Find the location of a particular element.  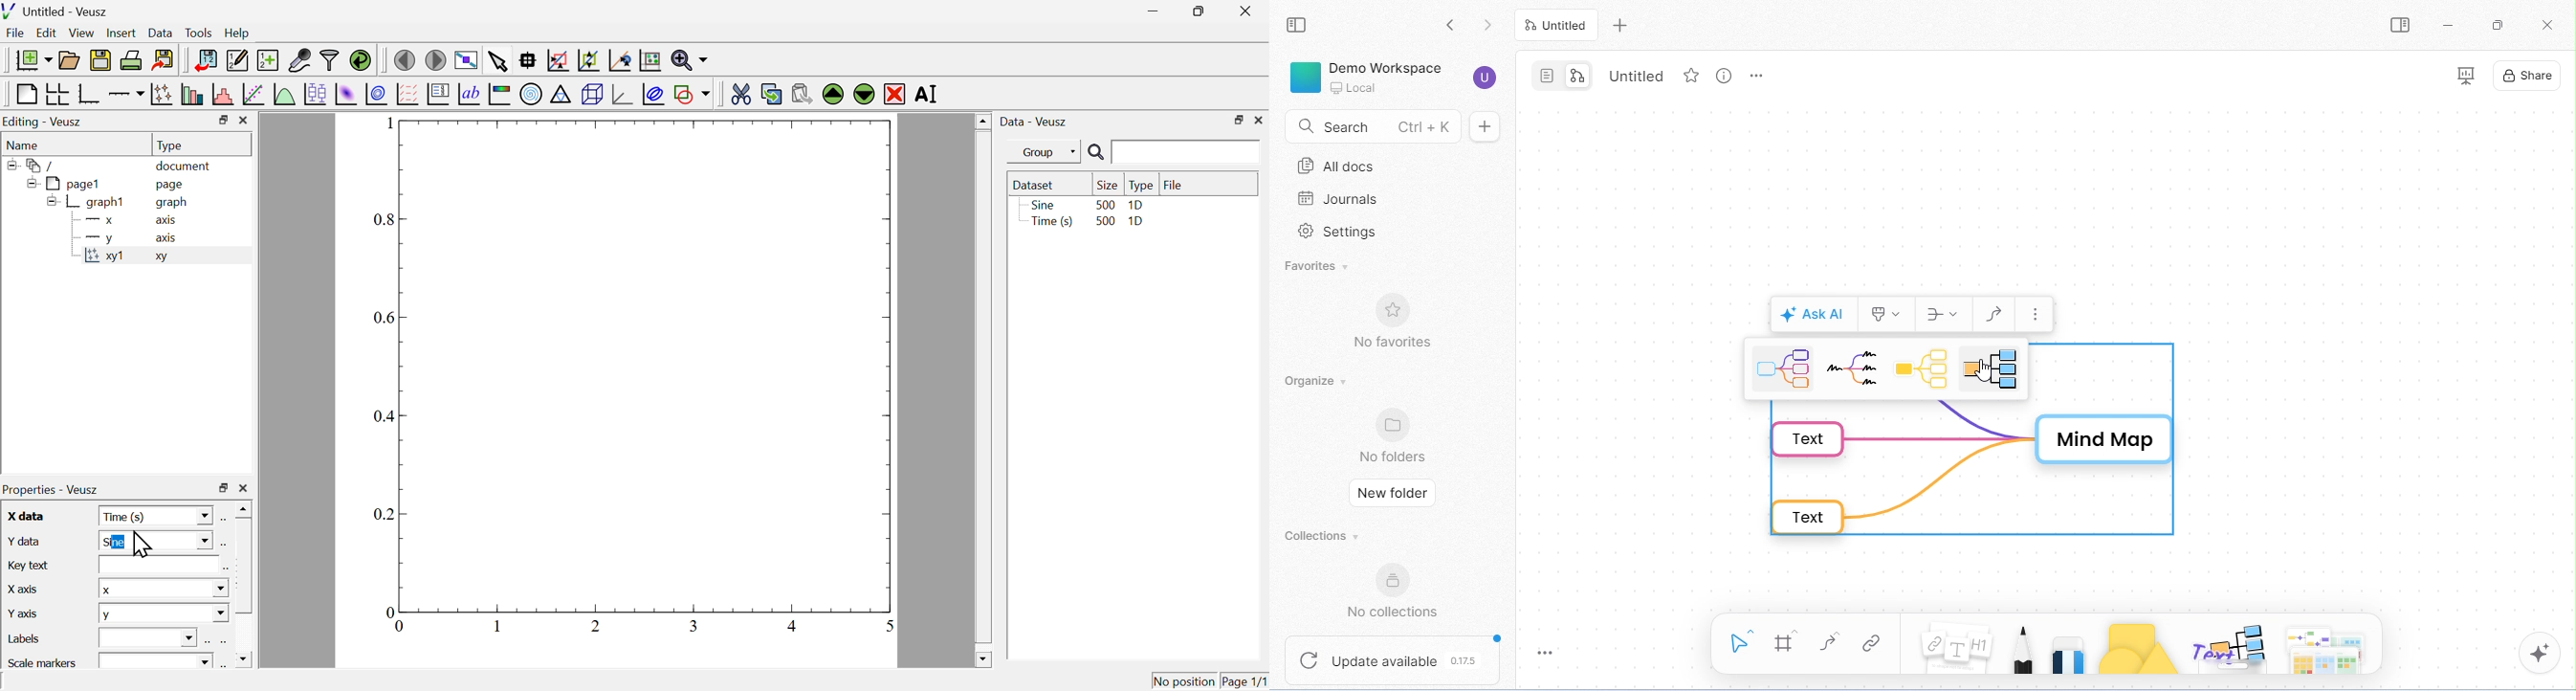

xy is located at coordinates (165, 259).